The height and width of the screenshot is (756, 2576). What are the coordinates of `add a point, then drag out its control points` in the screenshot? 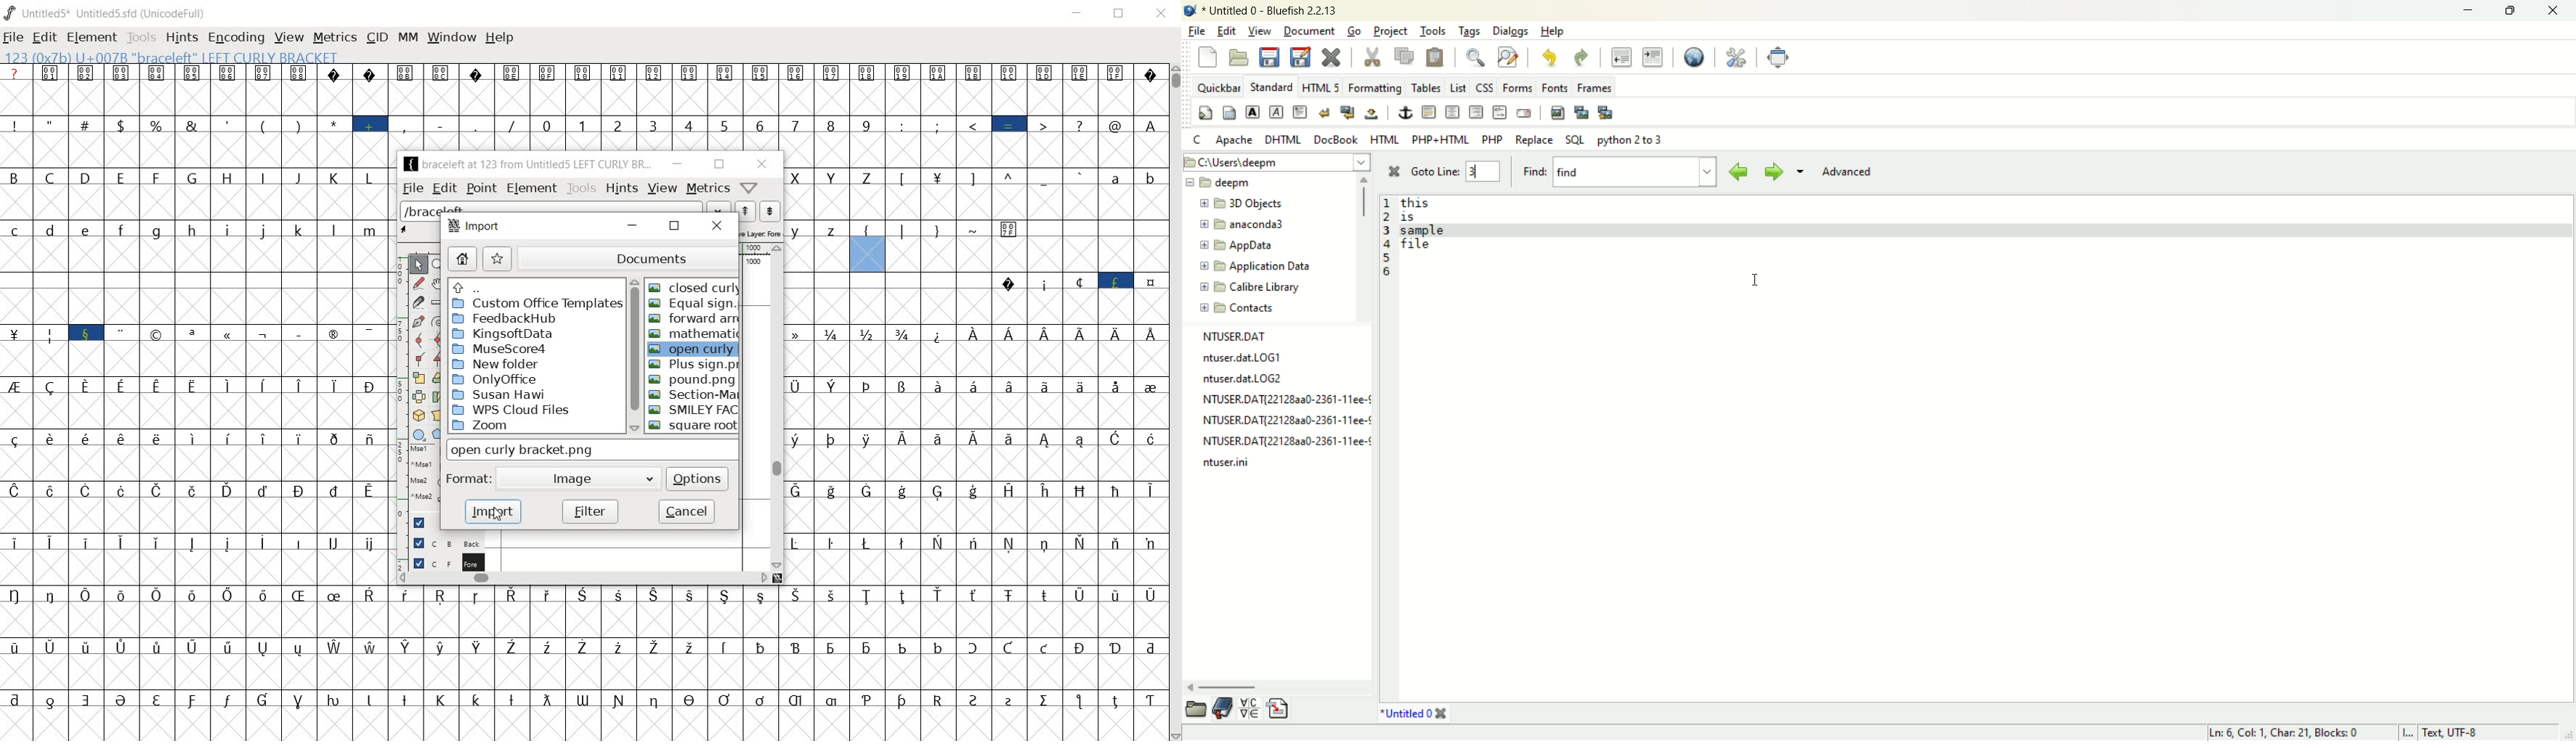 It's located at (415, 321).